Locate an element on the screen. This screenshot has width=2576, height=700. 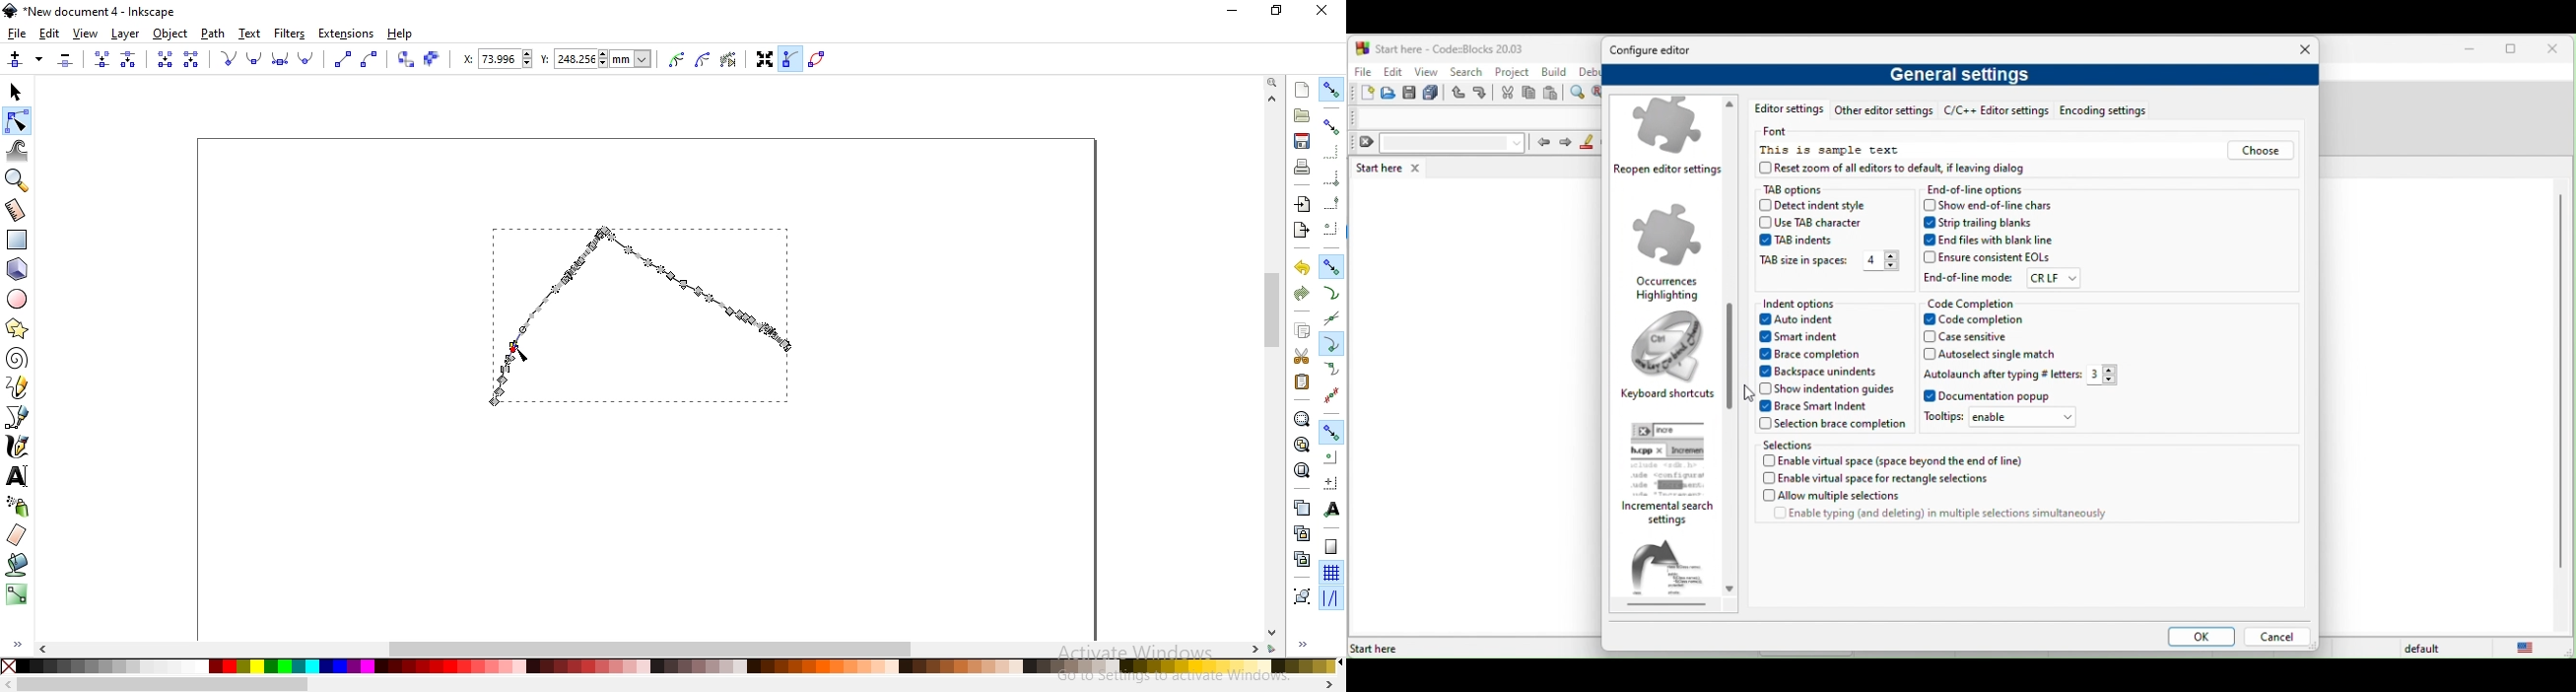
save is located at coordinates (1410, 93).